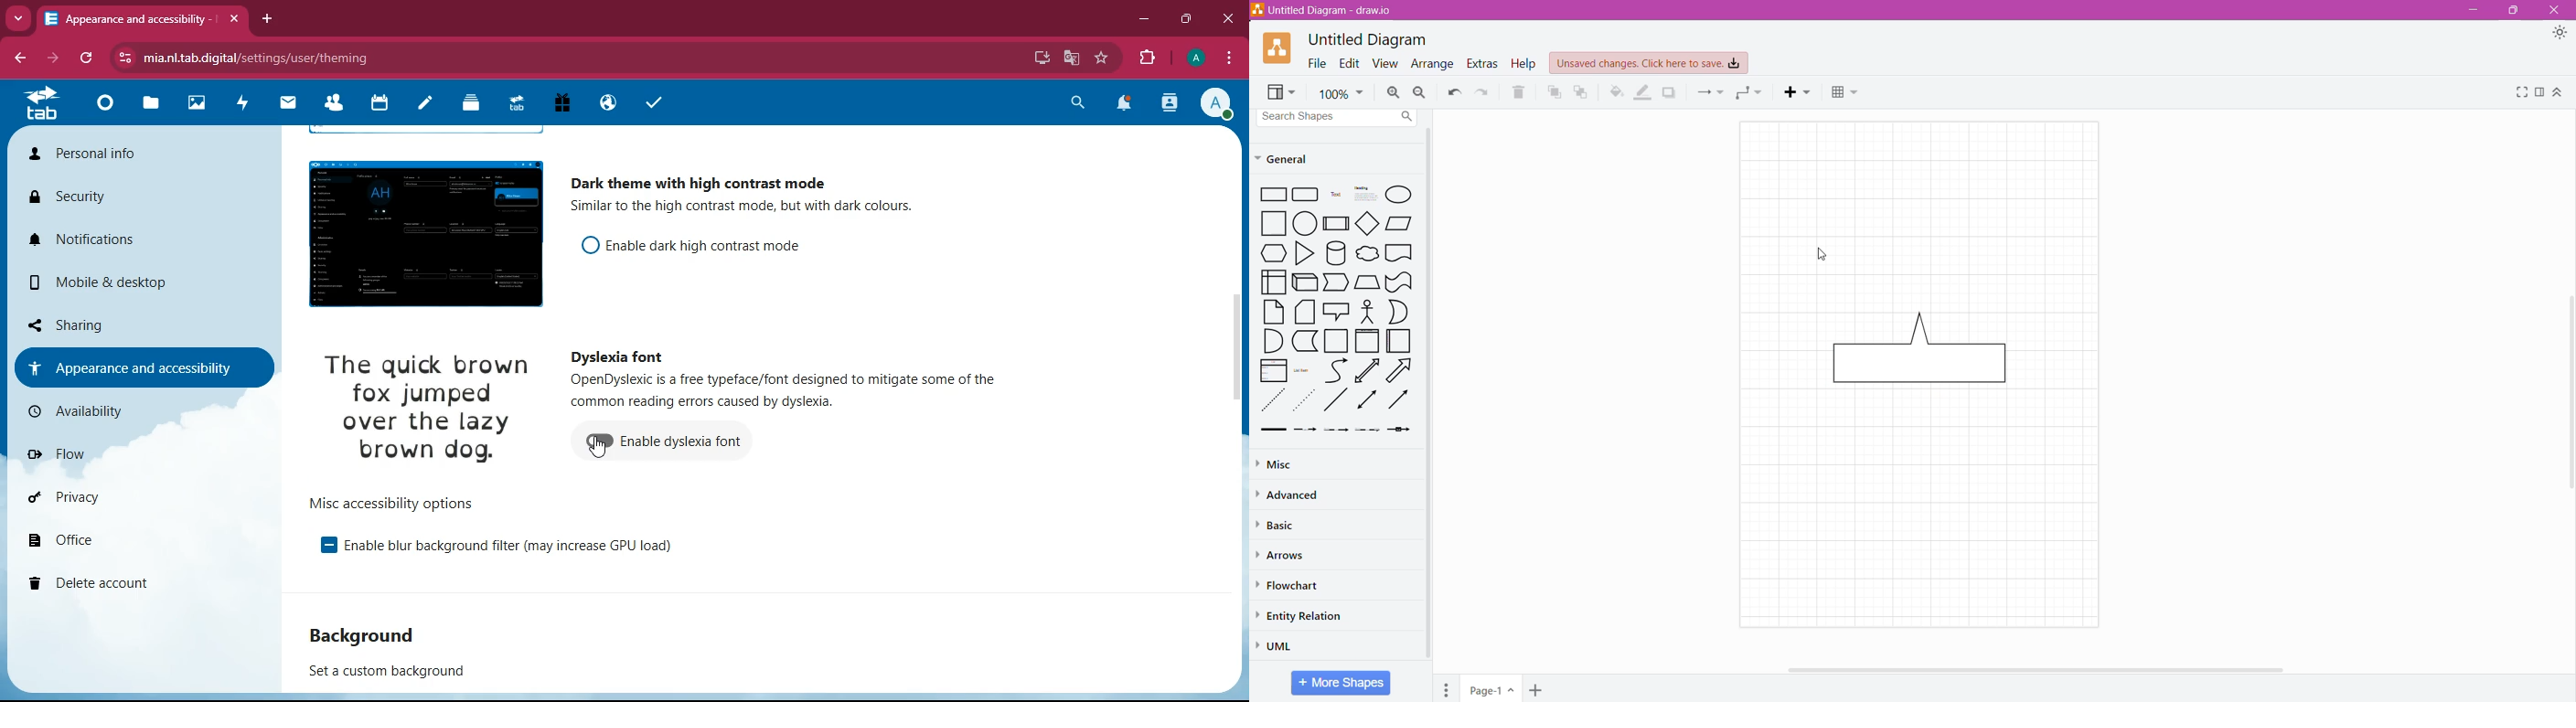 Image resolution: width=2576 pixels, height=728 pixels. I want to click on Dotted Arrow , so click(1306, 400).